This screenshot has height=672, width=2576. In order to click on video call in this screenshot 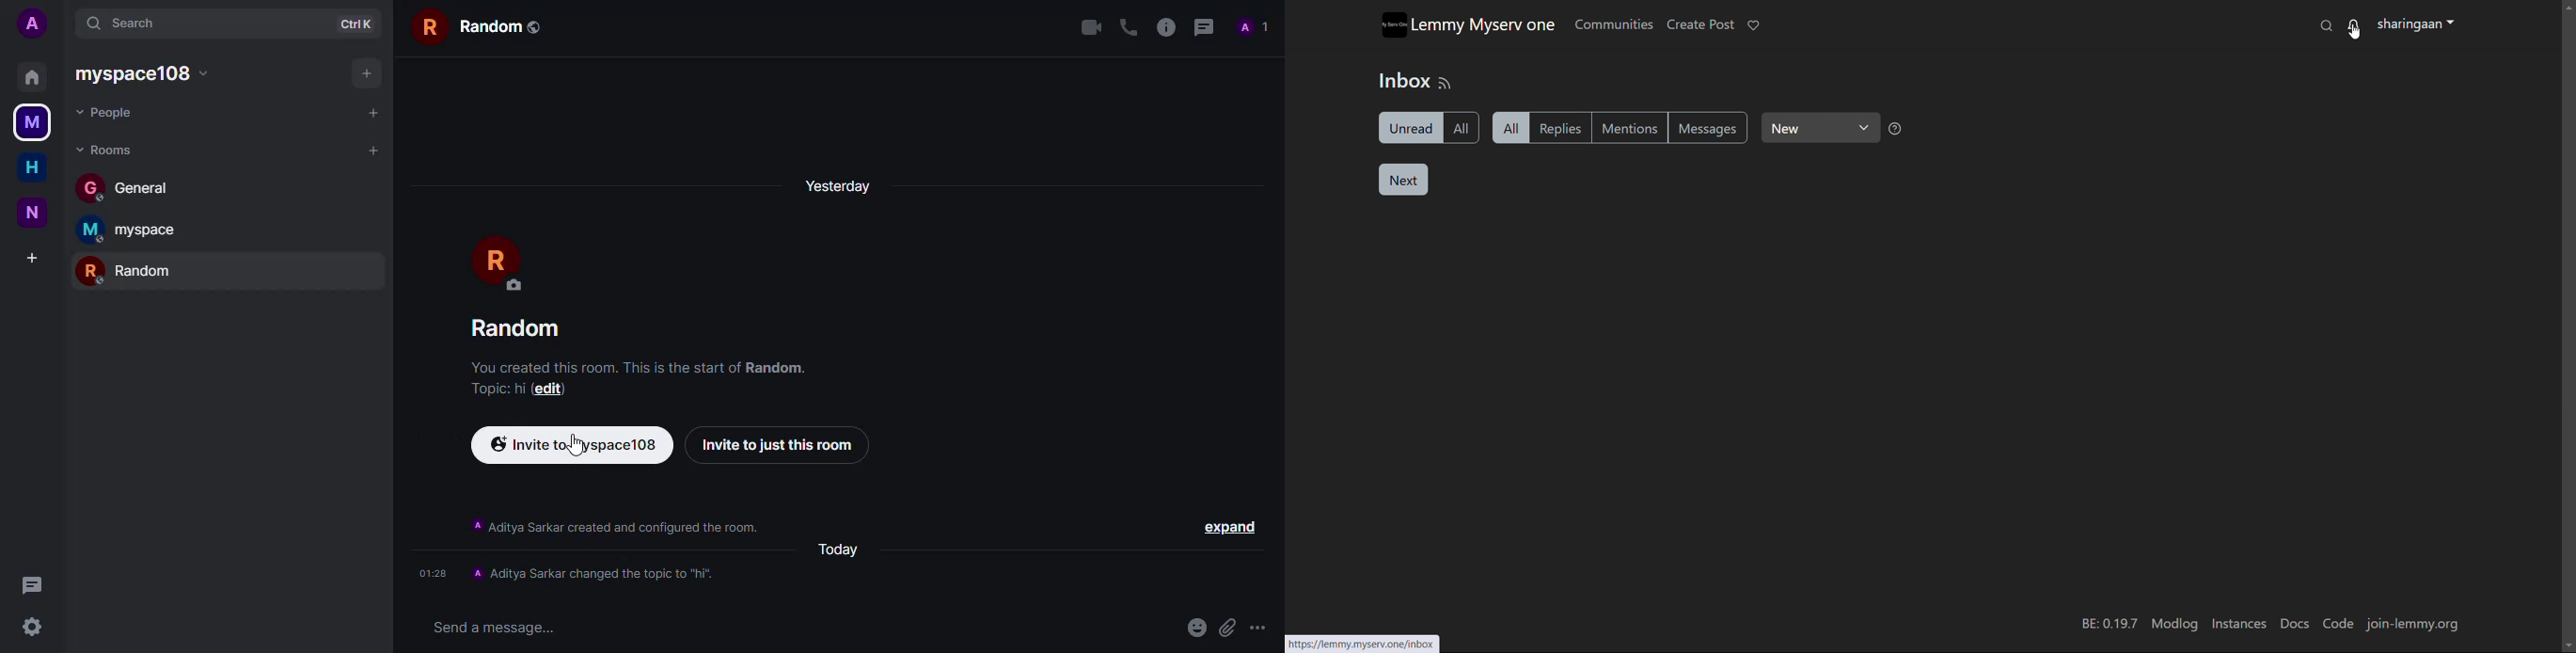, I will do `click(1085, 27)`.